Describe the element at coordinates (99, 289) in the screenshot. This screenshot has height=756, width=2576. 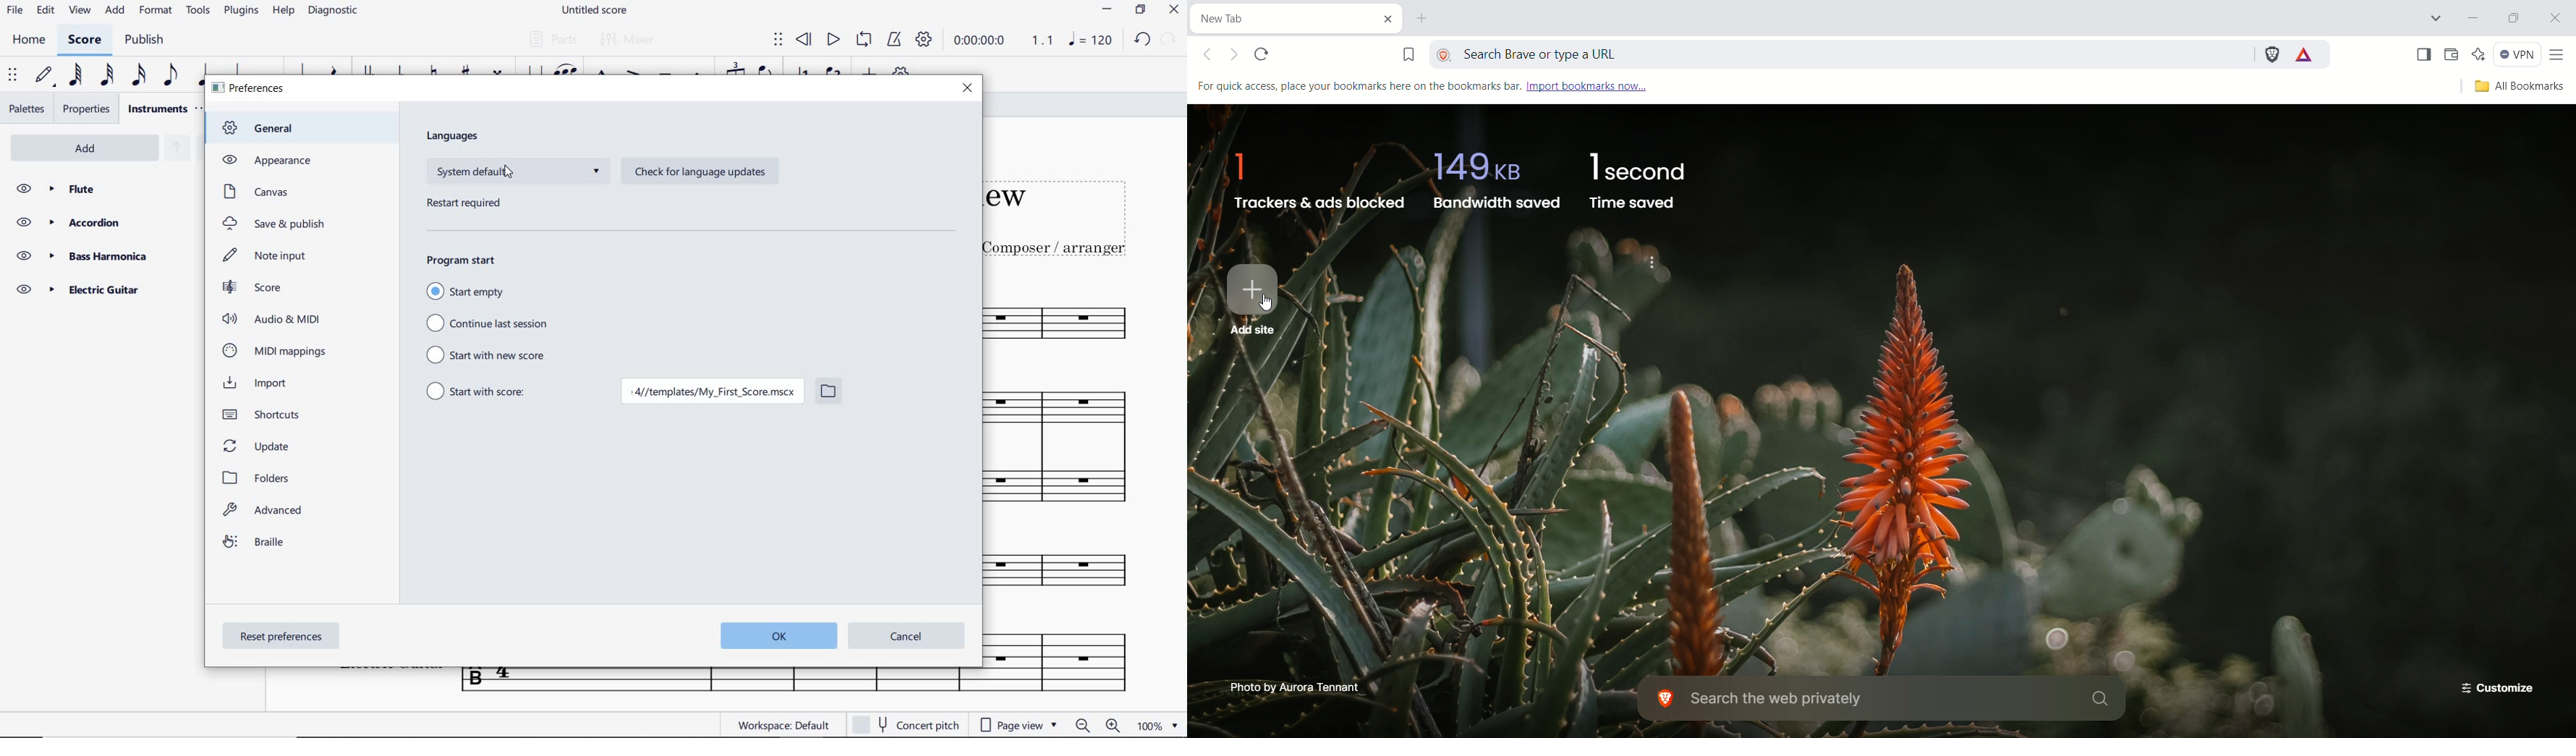
I see `electric guitar` at that location.